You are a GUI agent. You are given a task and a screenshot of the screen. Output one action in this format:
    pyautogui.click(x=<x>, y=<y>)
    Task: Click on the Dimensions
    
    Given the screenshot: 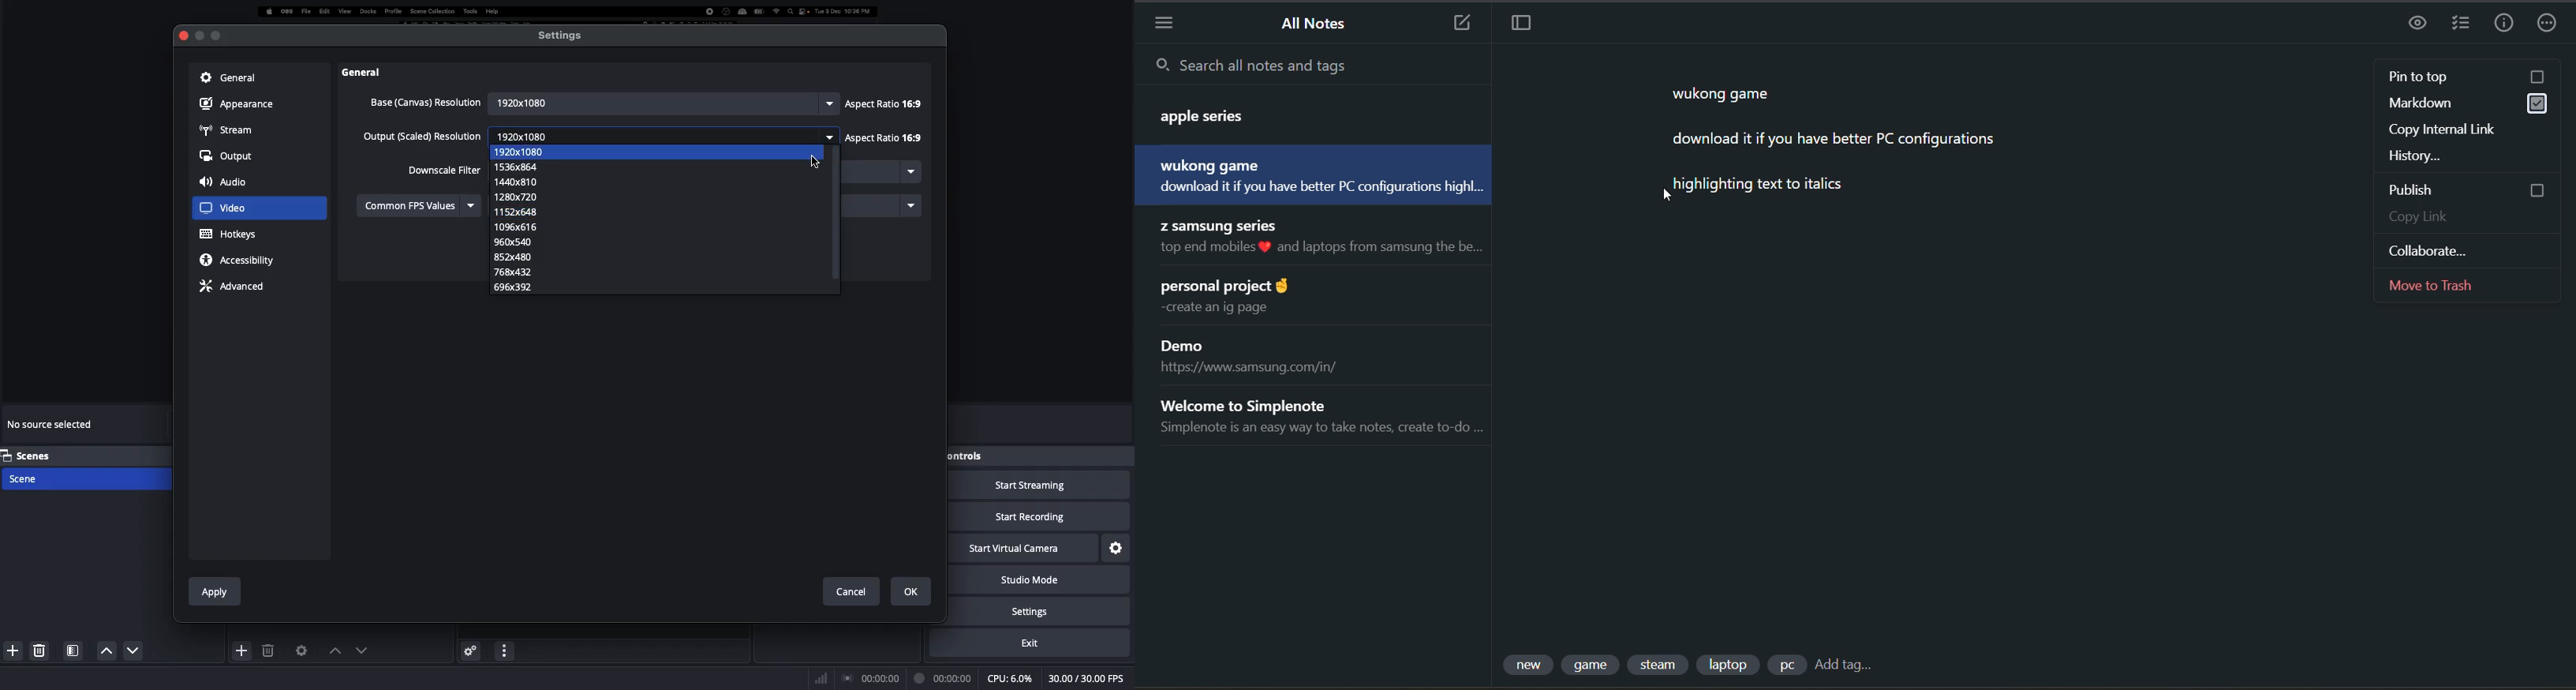 What is the action you would take?
    pyautogui.click(x=621, y=137)
    